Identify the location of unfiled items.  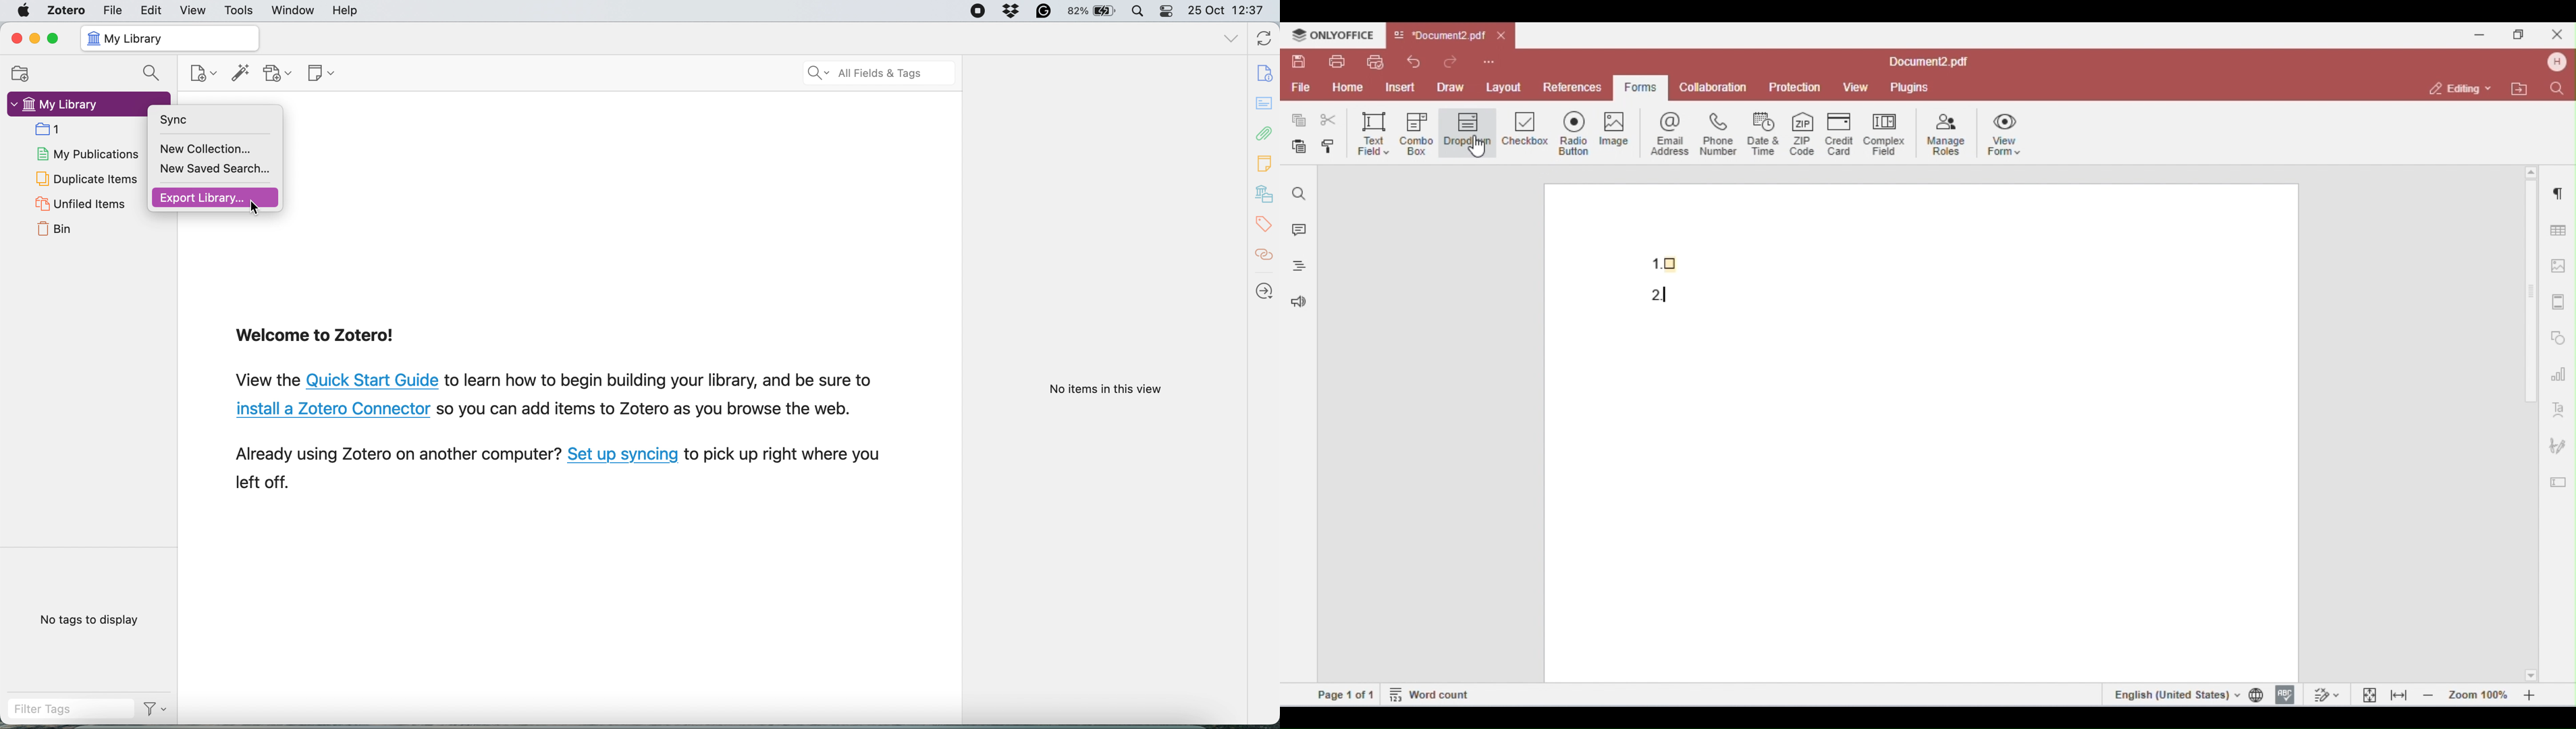
(80, 204).